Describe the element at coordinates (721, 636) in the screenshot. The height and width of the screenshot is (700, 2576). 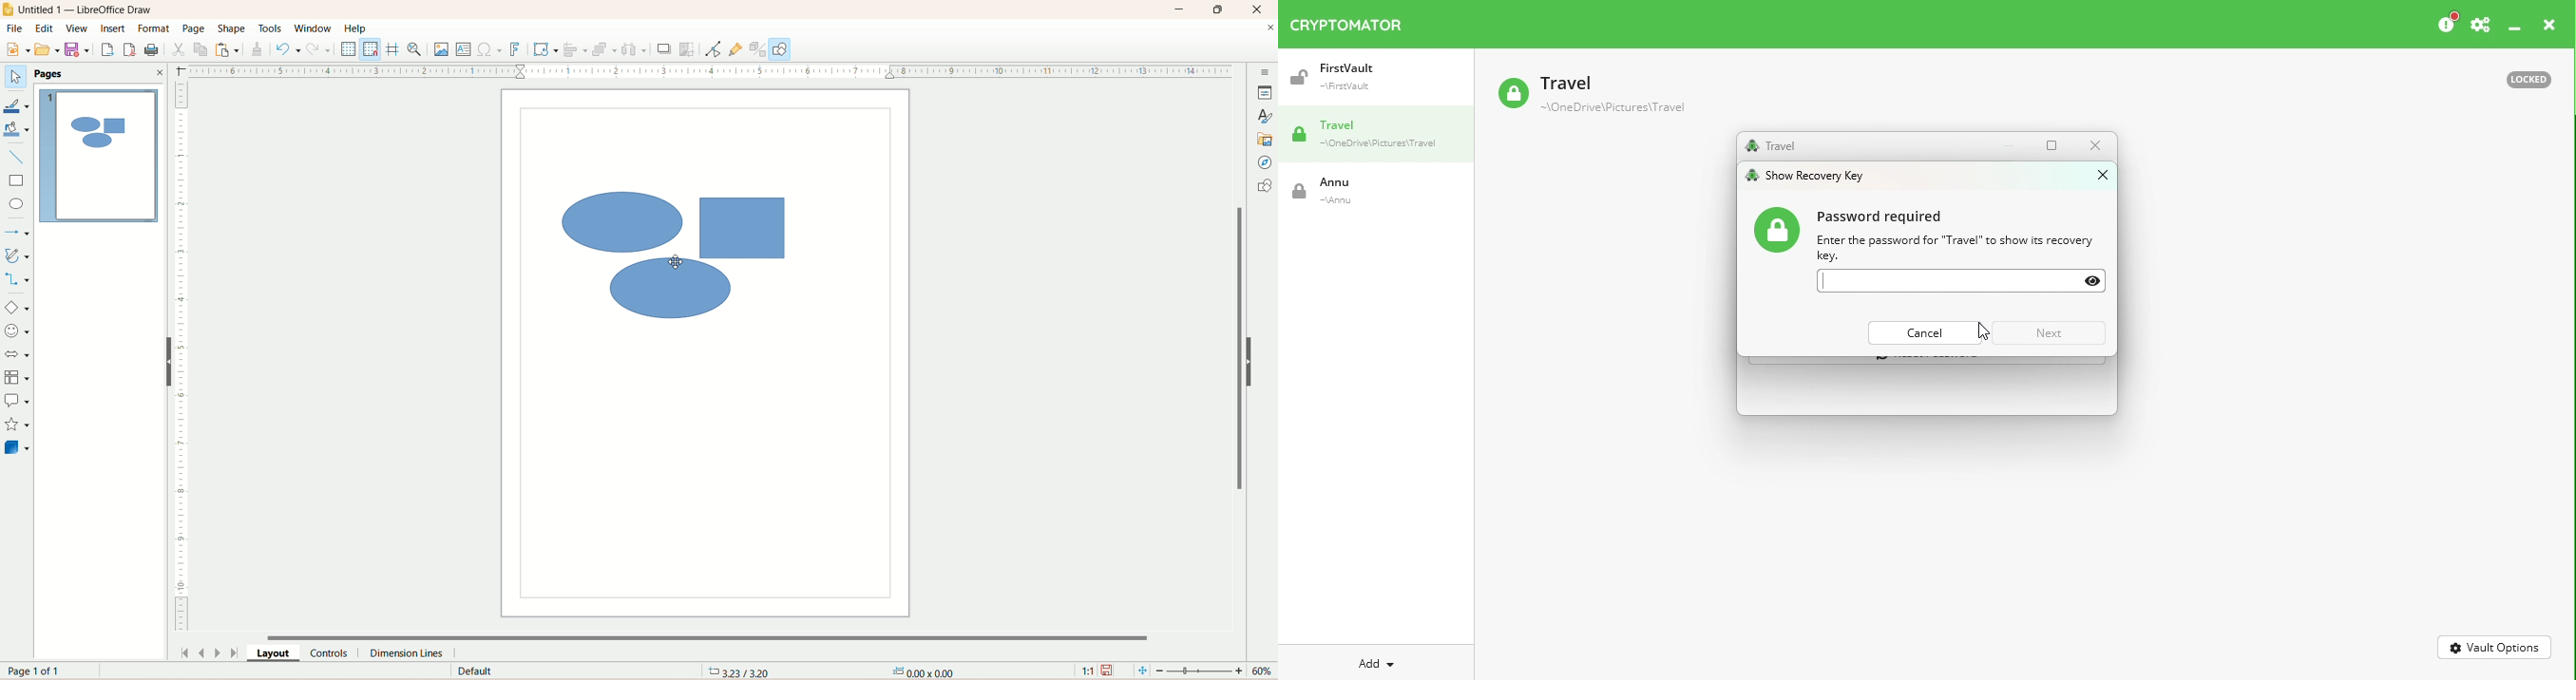
I see `horizontal scroll bar` at that location.